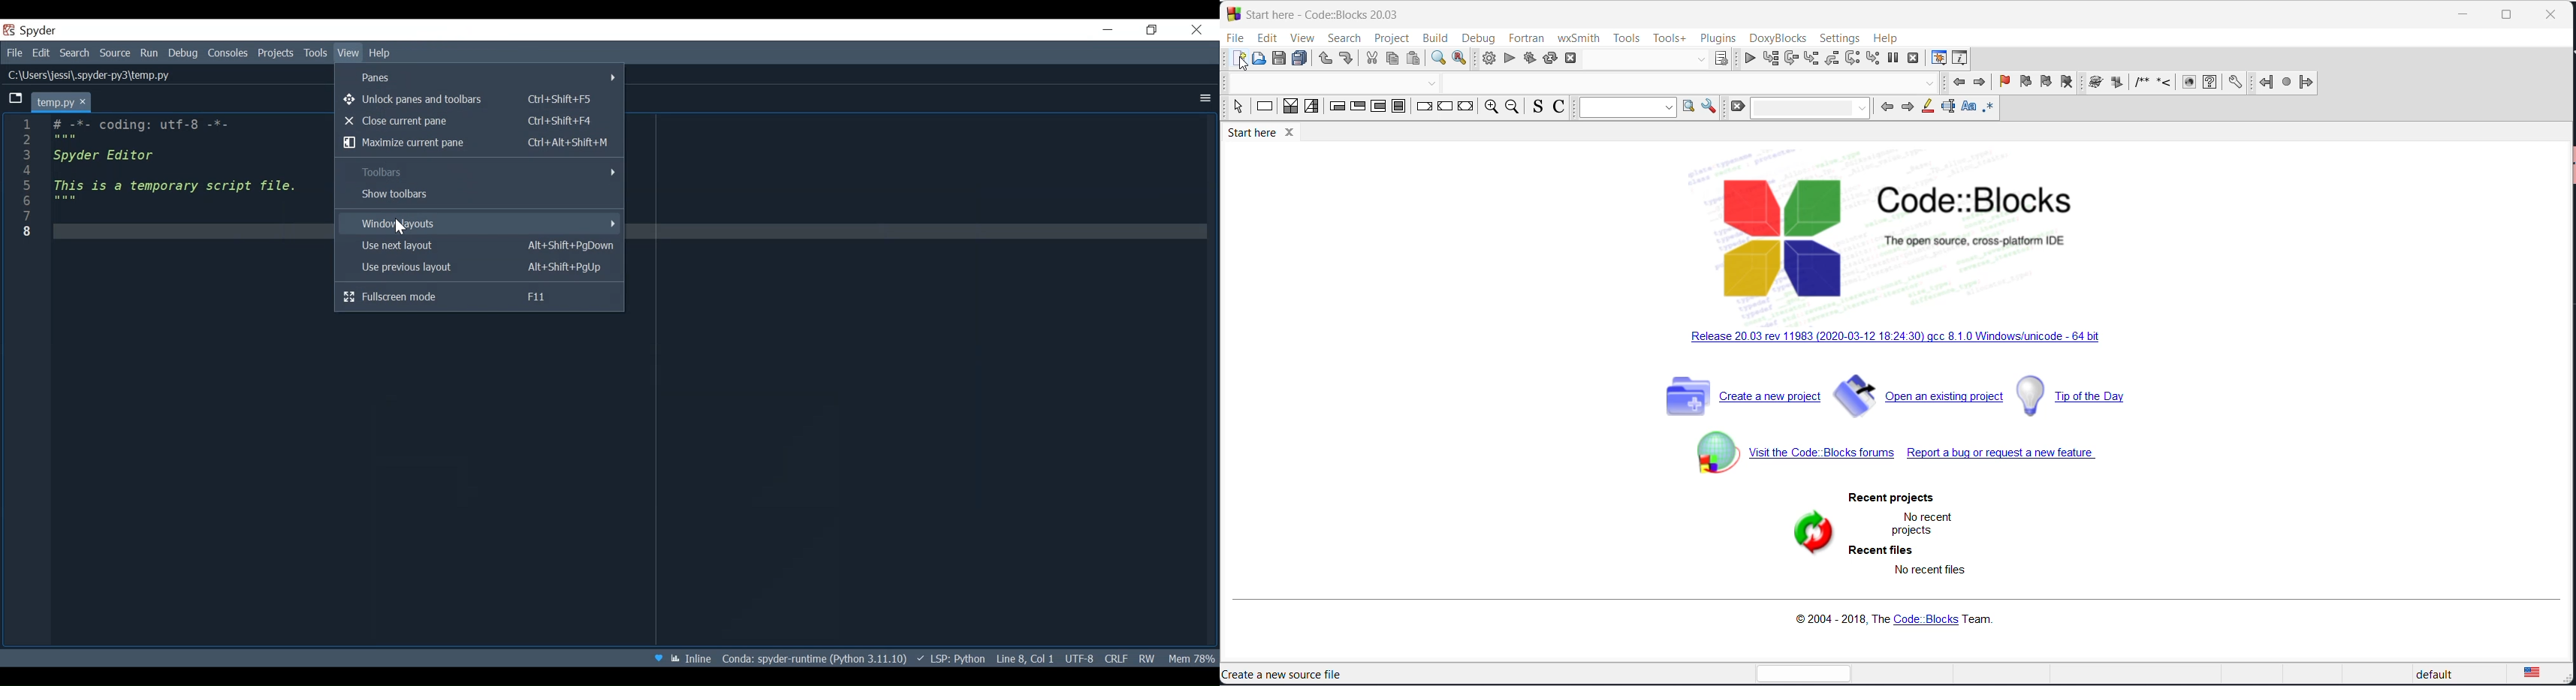  I want to click on Close, so click(1196, 30).